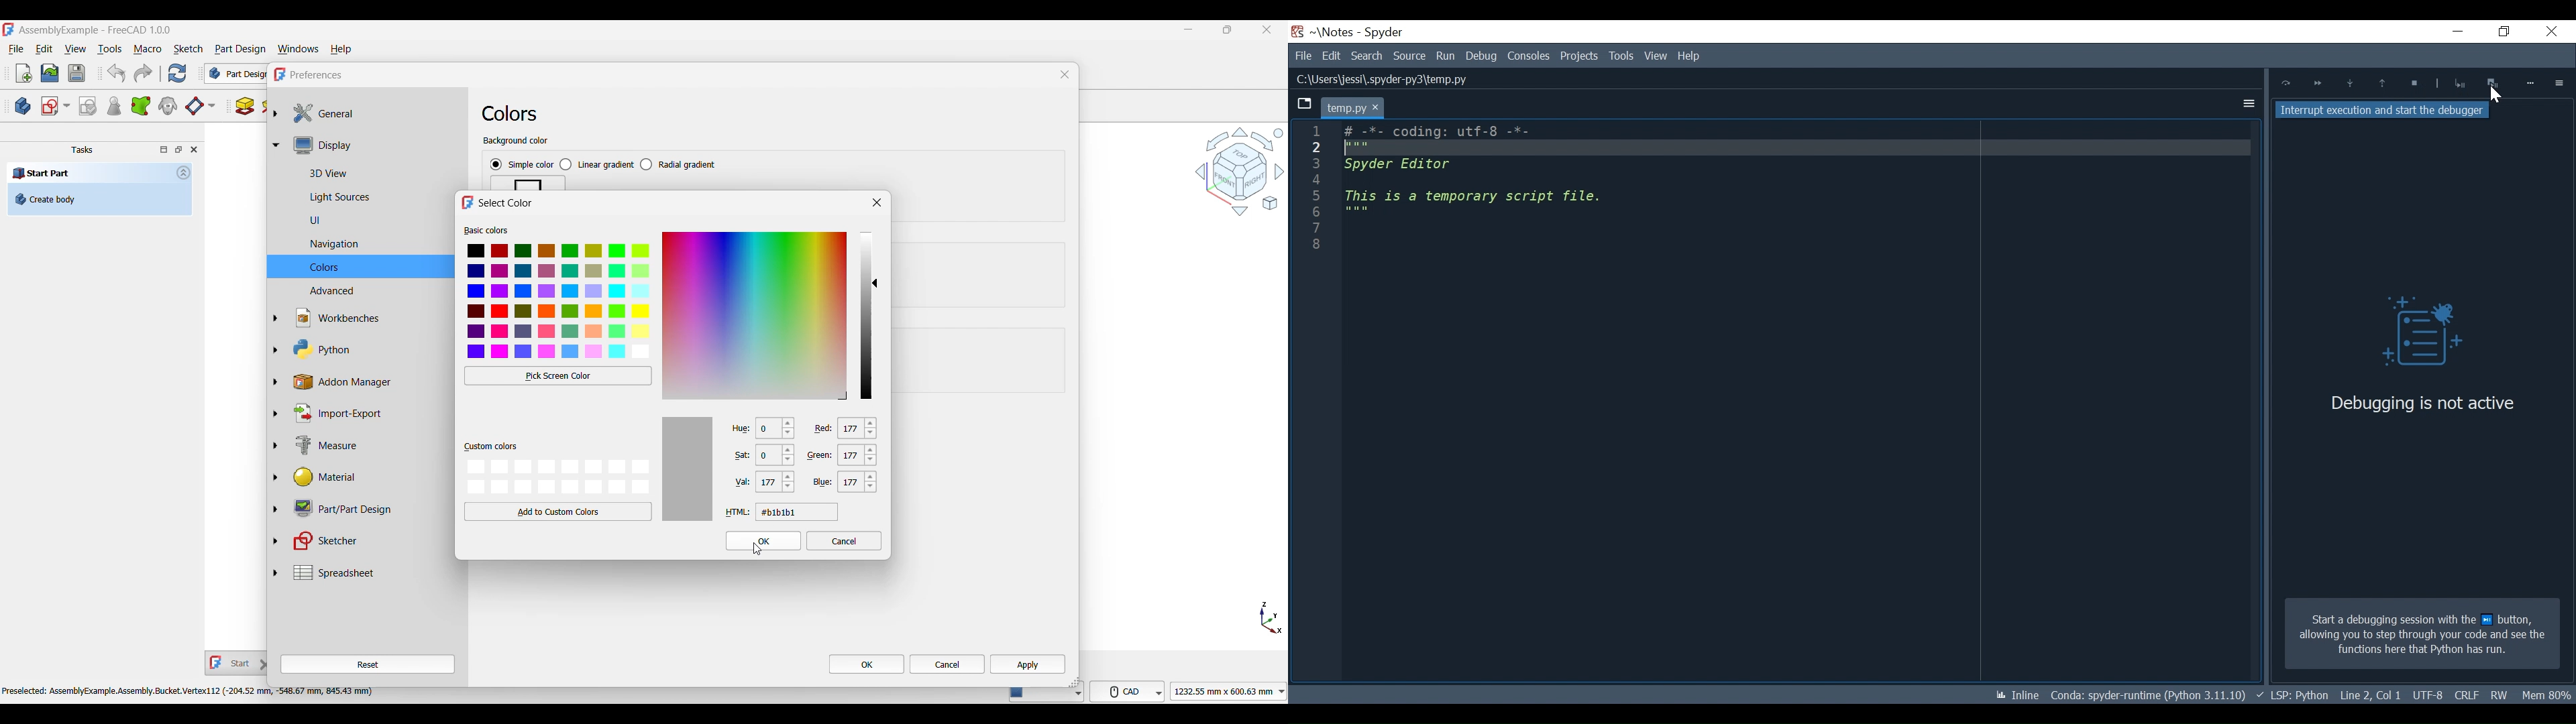  What do you see at coordinates (87, 107) in the screenshot?
I see `Validate sketch` at bounding box center [87, 107].